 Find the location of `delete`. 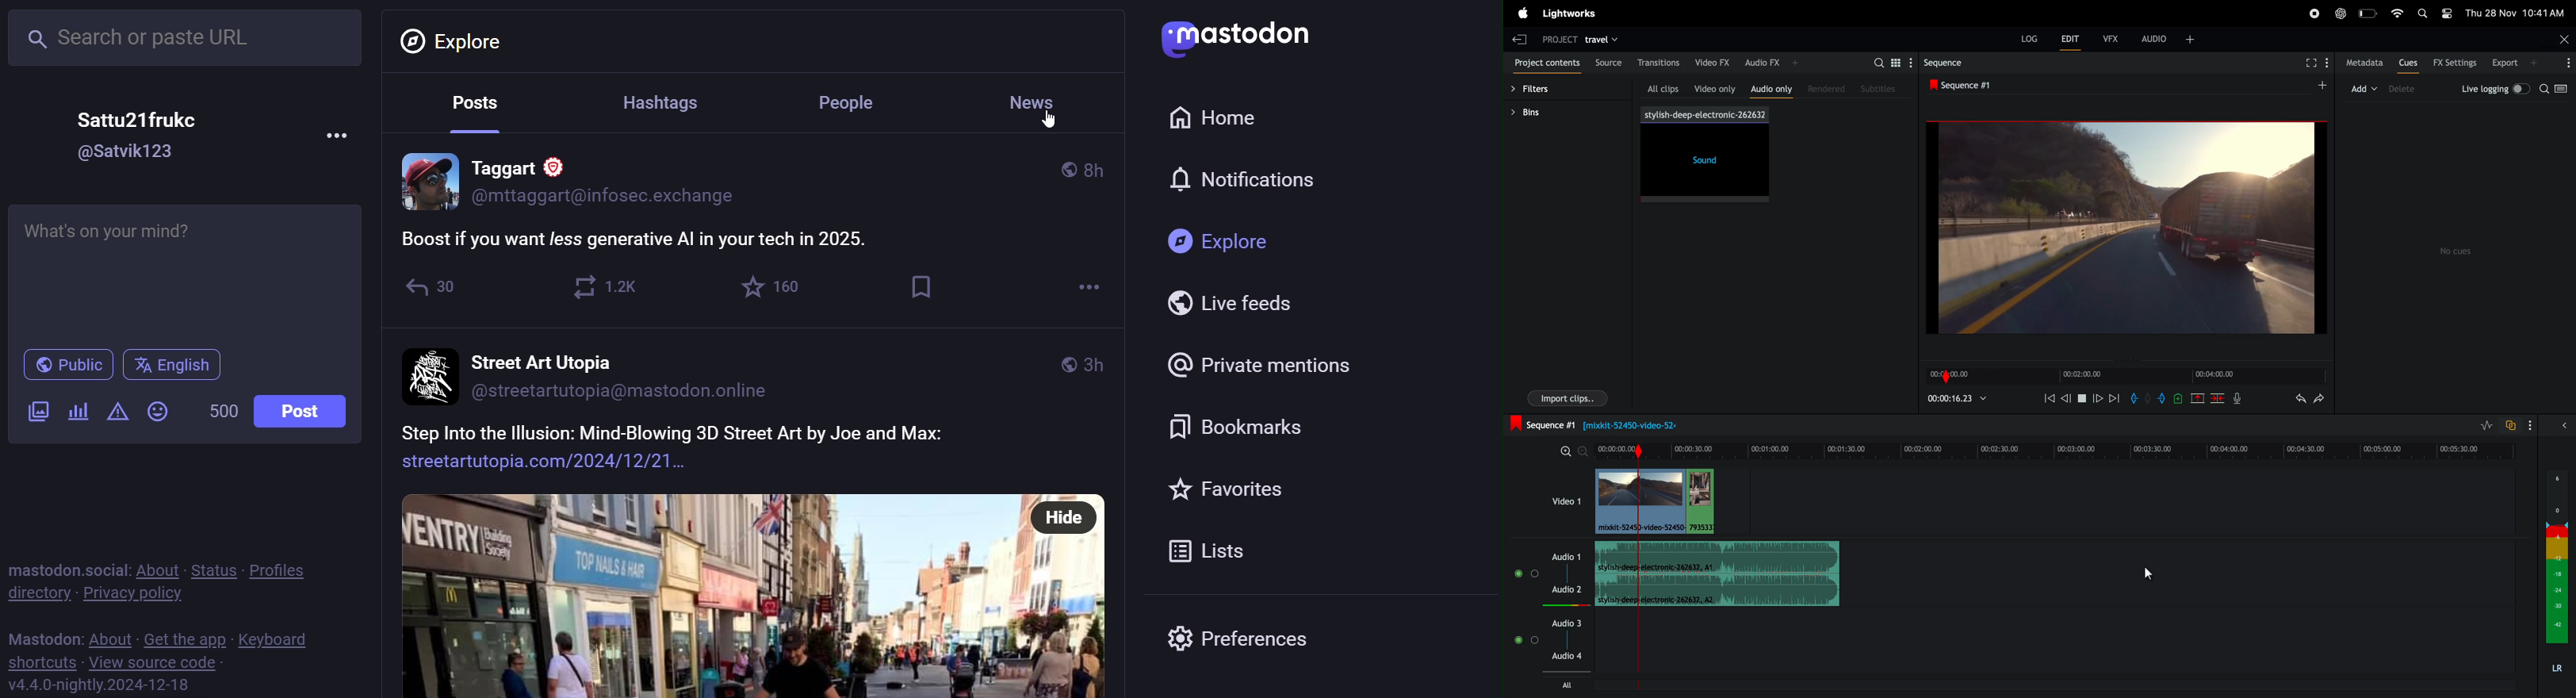

delete is located at coordinates (2216, 399).